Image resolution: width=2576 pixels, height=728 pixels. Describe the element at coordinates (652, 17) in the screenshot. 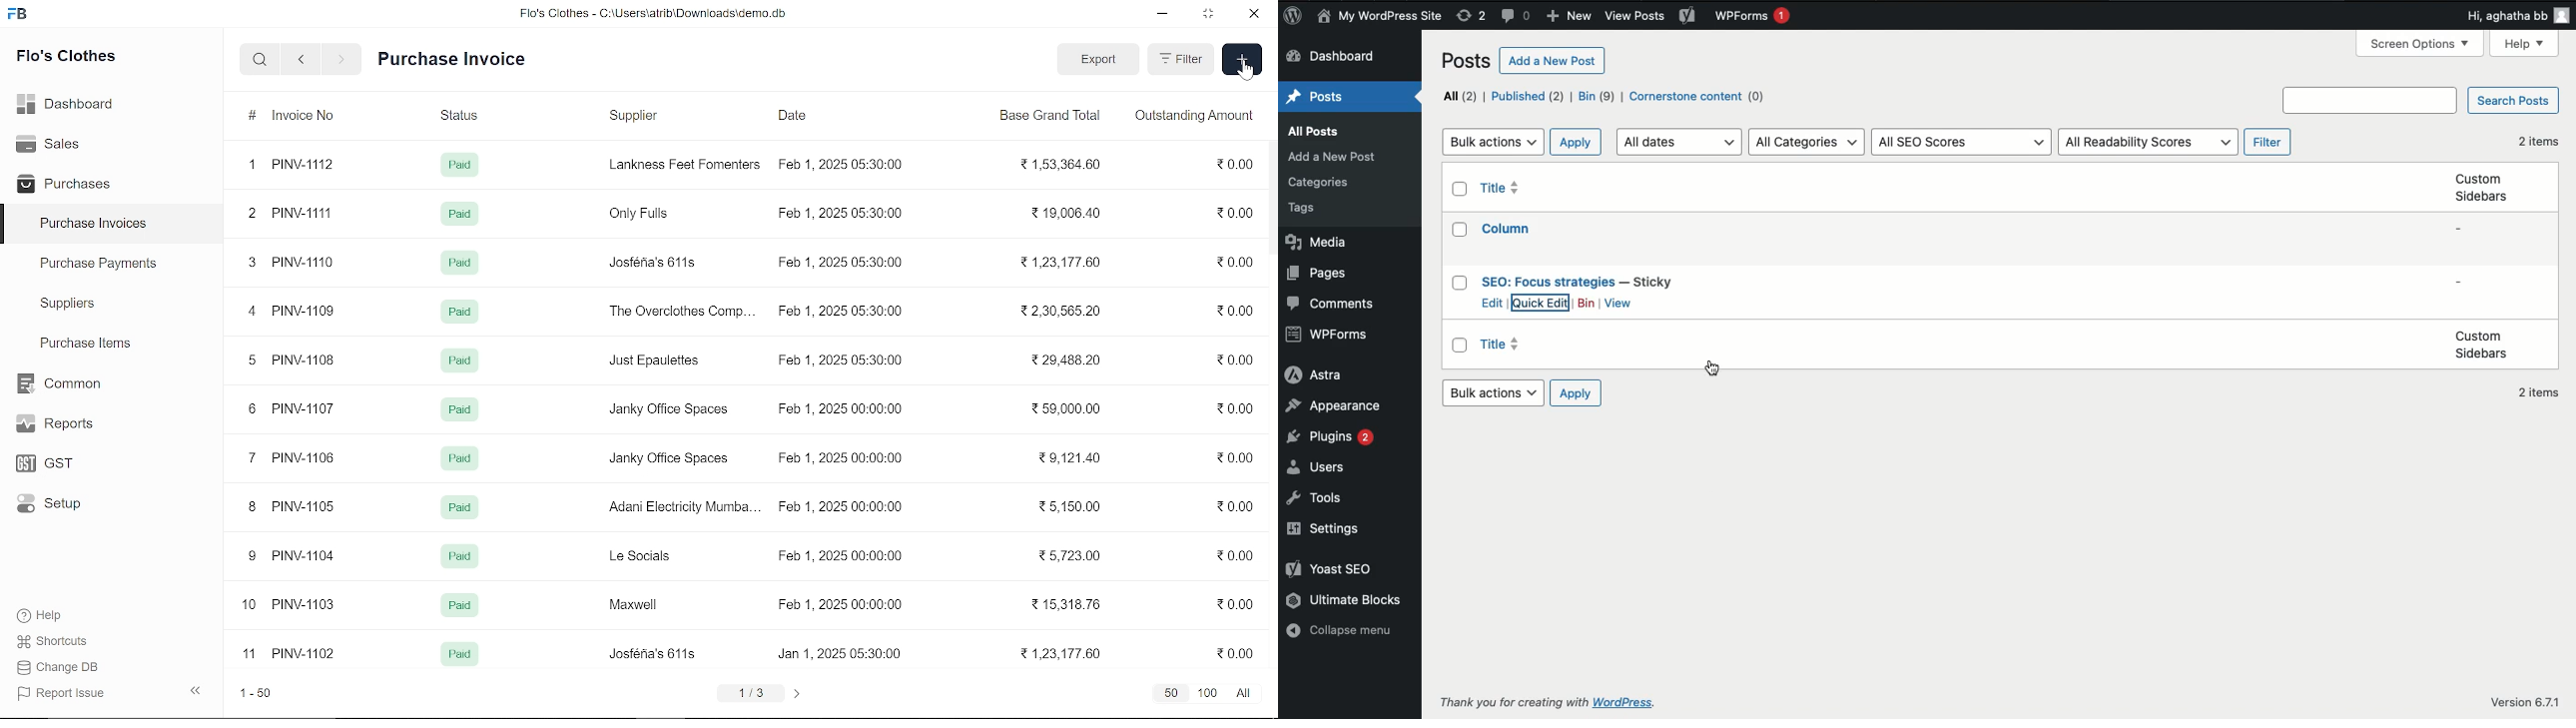

I see `Flo's Clothes - C:\Users\alrib\Downioads'cemo.db.` at that location.